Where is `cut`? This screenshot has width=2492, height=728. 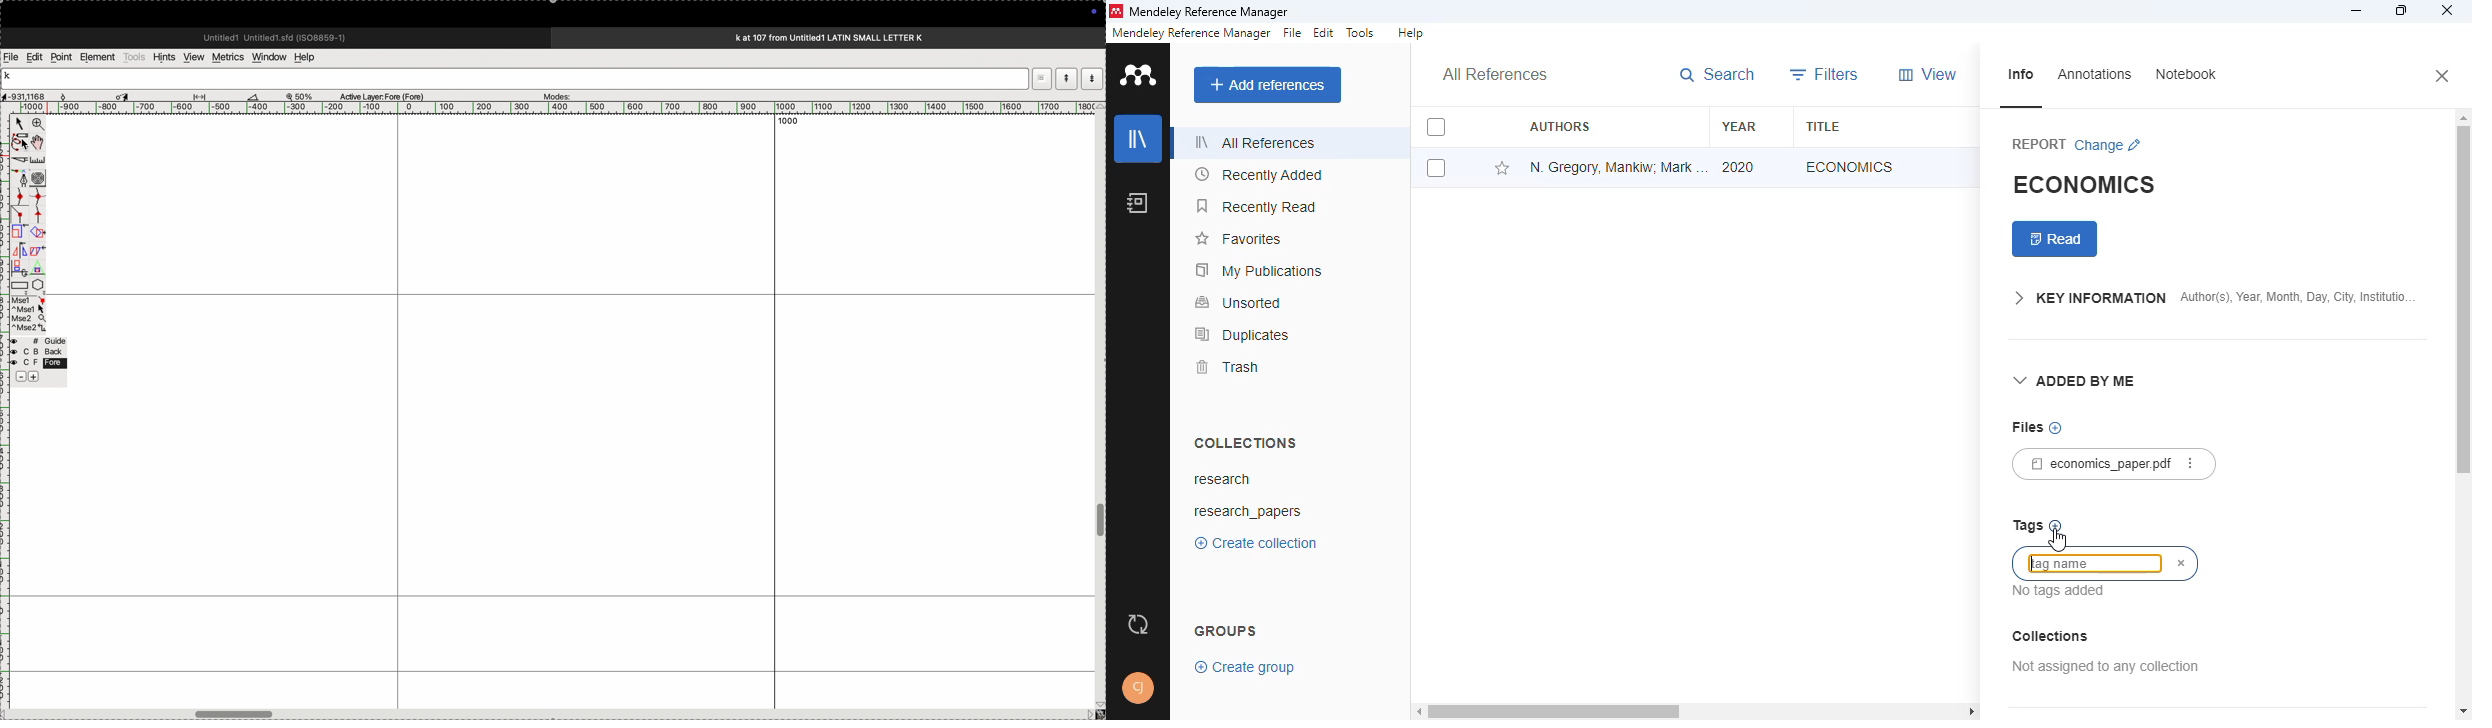 cut is located at coordinates (20, 160).